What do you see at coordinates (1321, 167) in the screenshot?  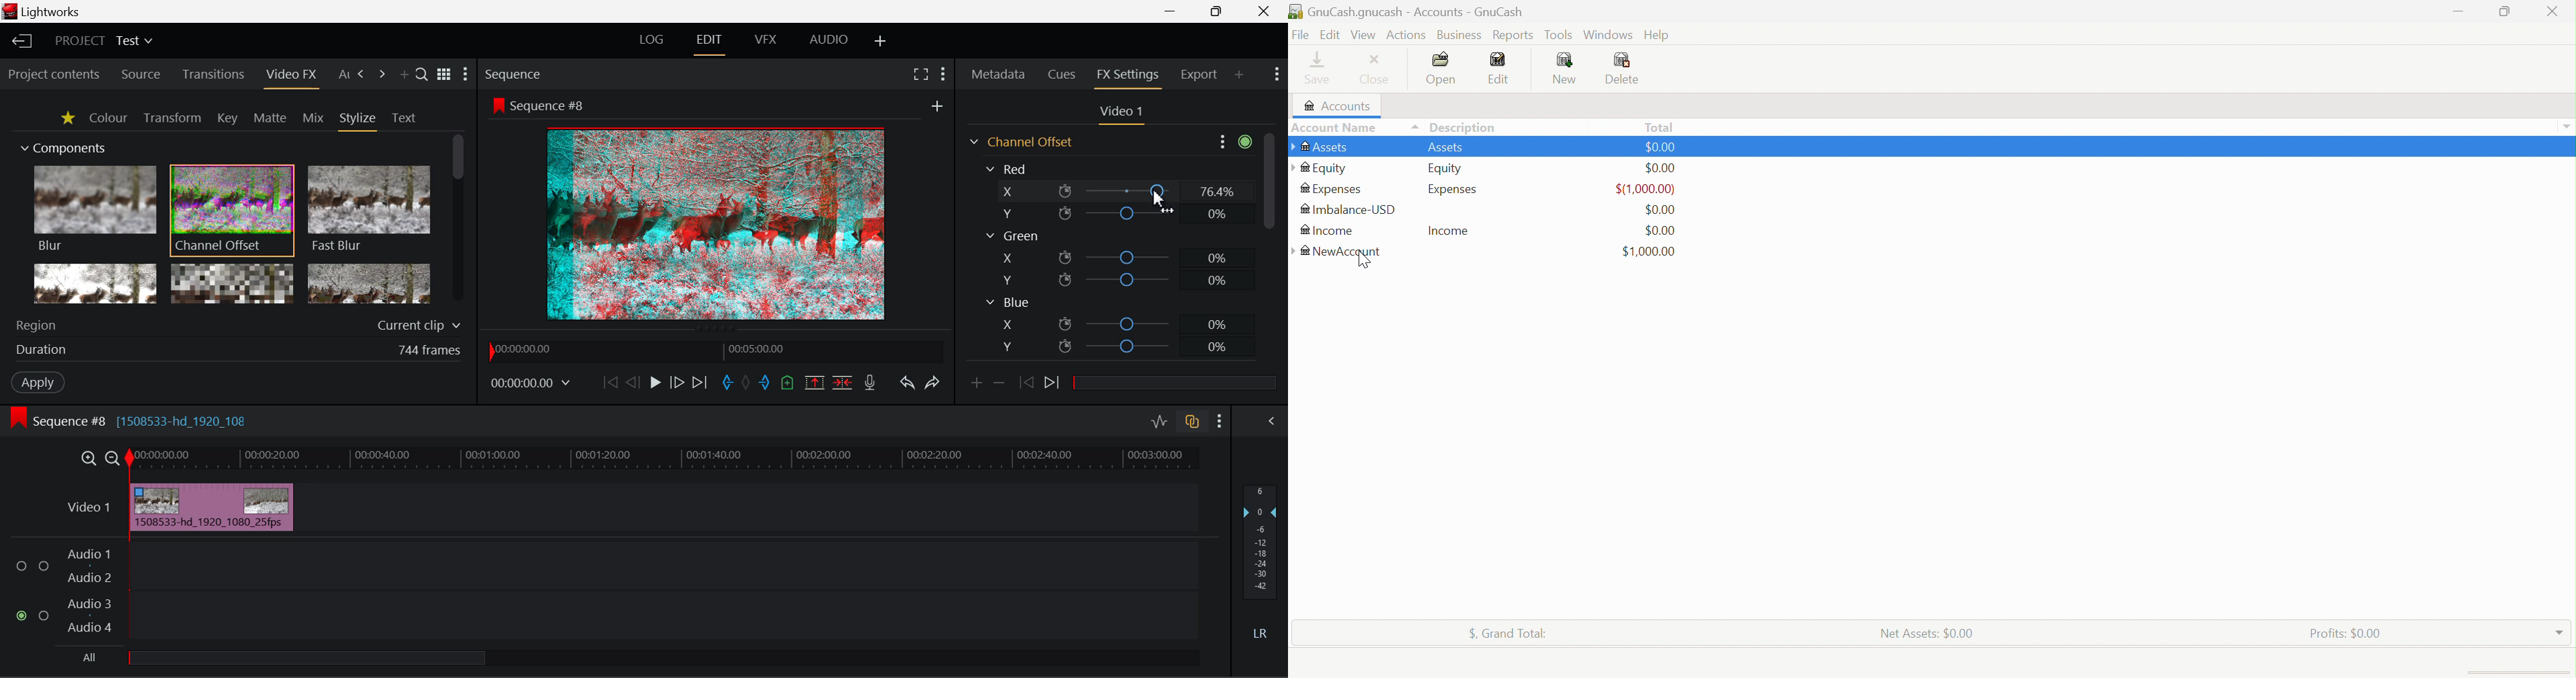 I see `Equity` at bounding box center [1321, 167].